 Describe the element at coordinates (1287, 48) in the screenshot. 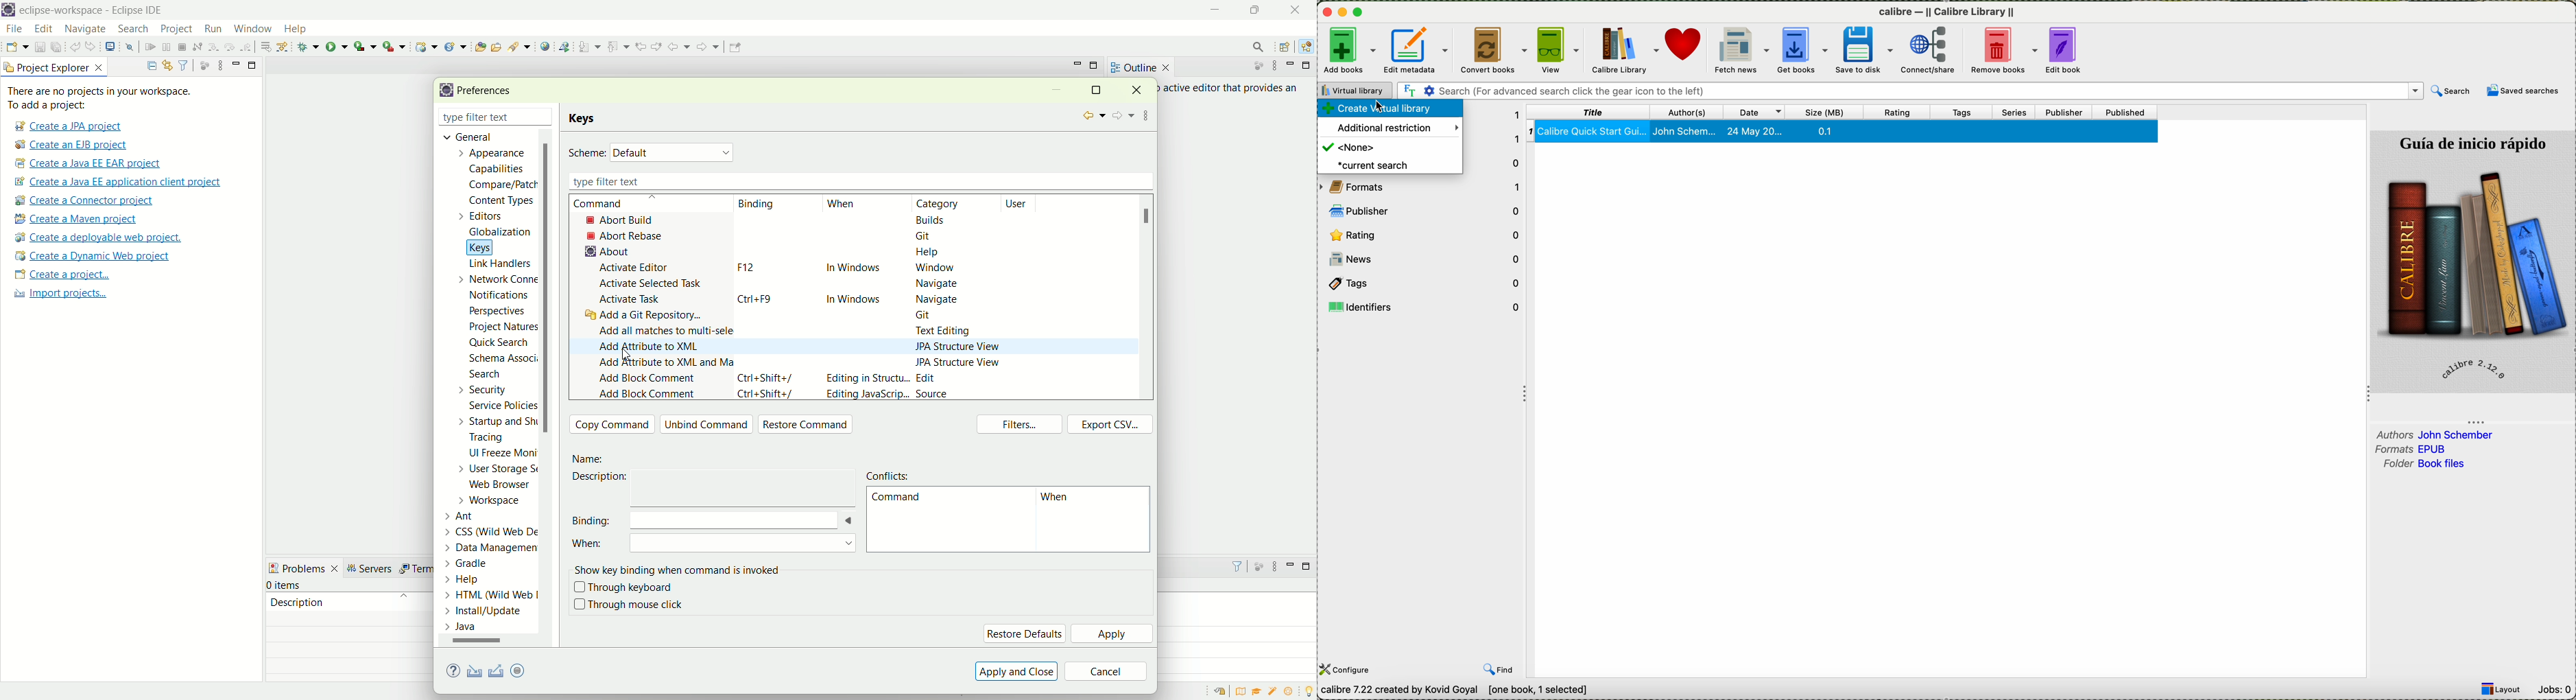

I see `open perspective` at that location.